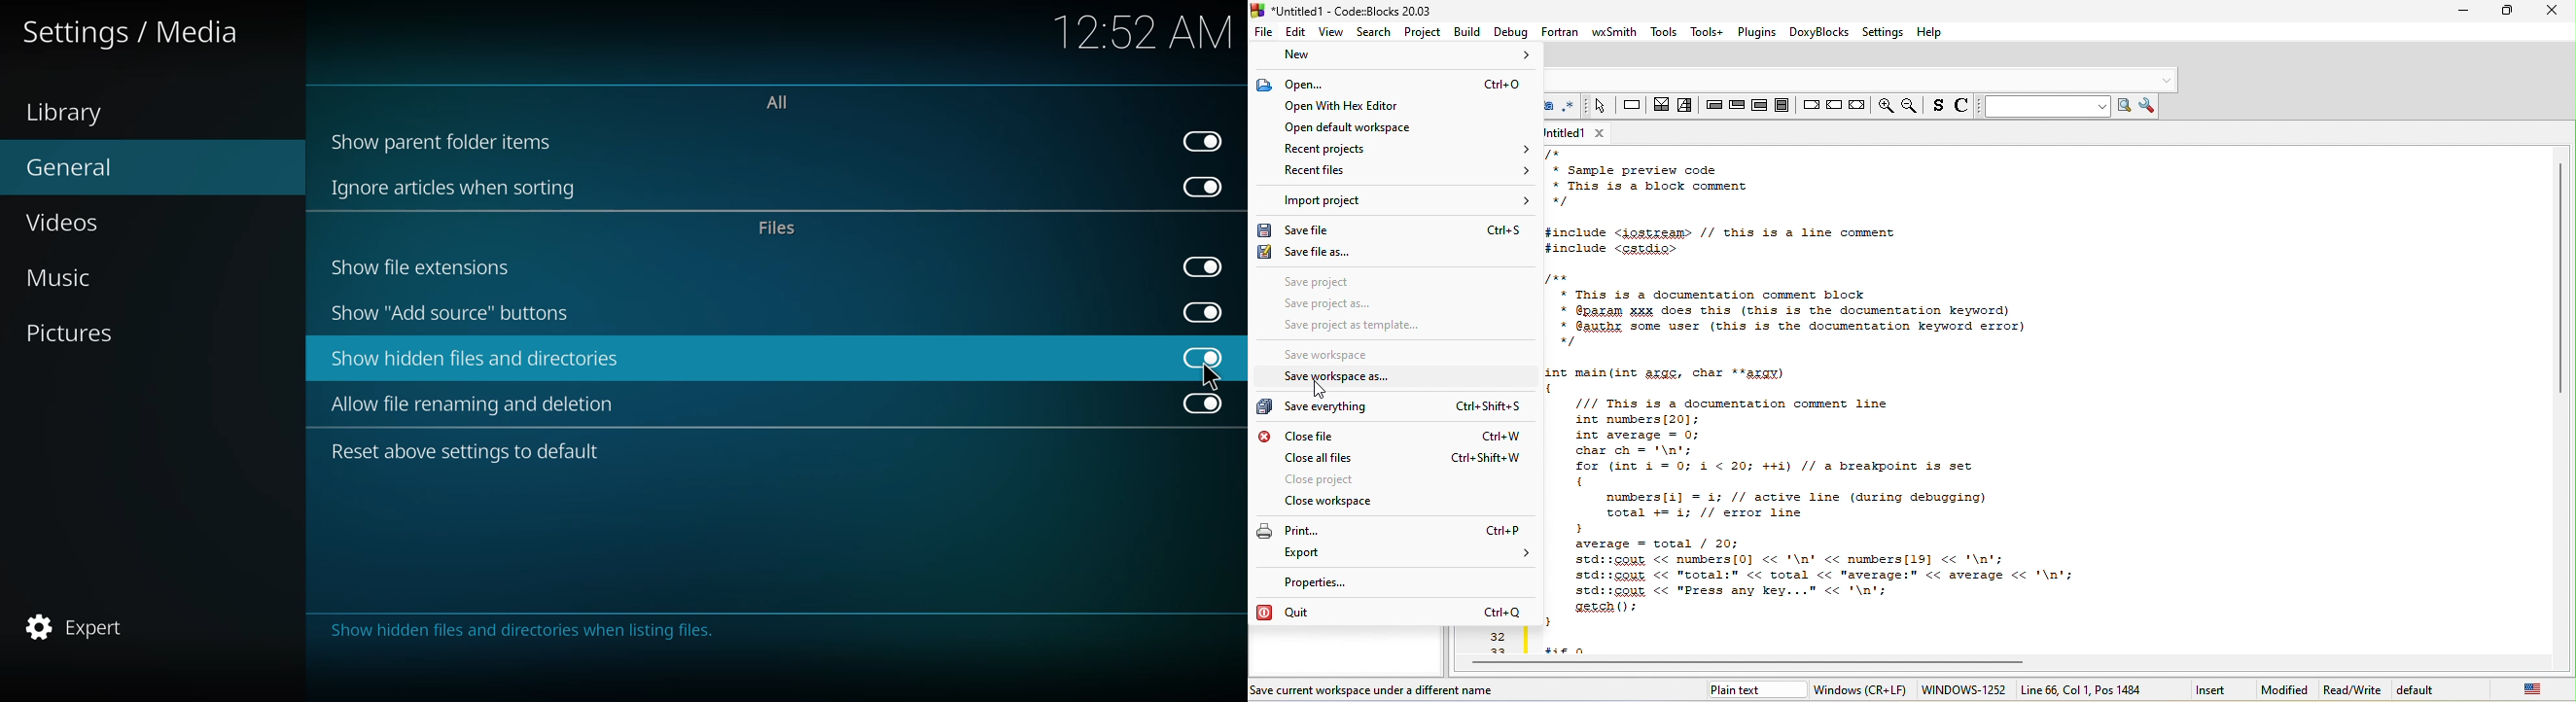 Image resolution: width=2576 pixels, height=728 pixels. I want to click on pictures, so click(86, 335).